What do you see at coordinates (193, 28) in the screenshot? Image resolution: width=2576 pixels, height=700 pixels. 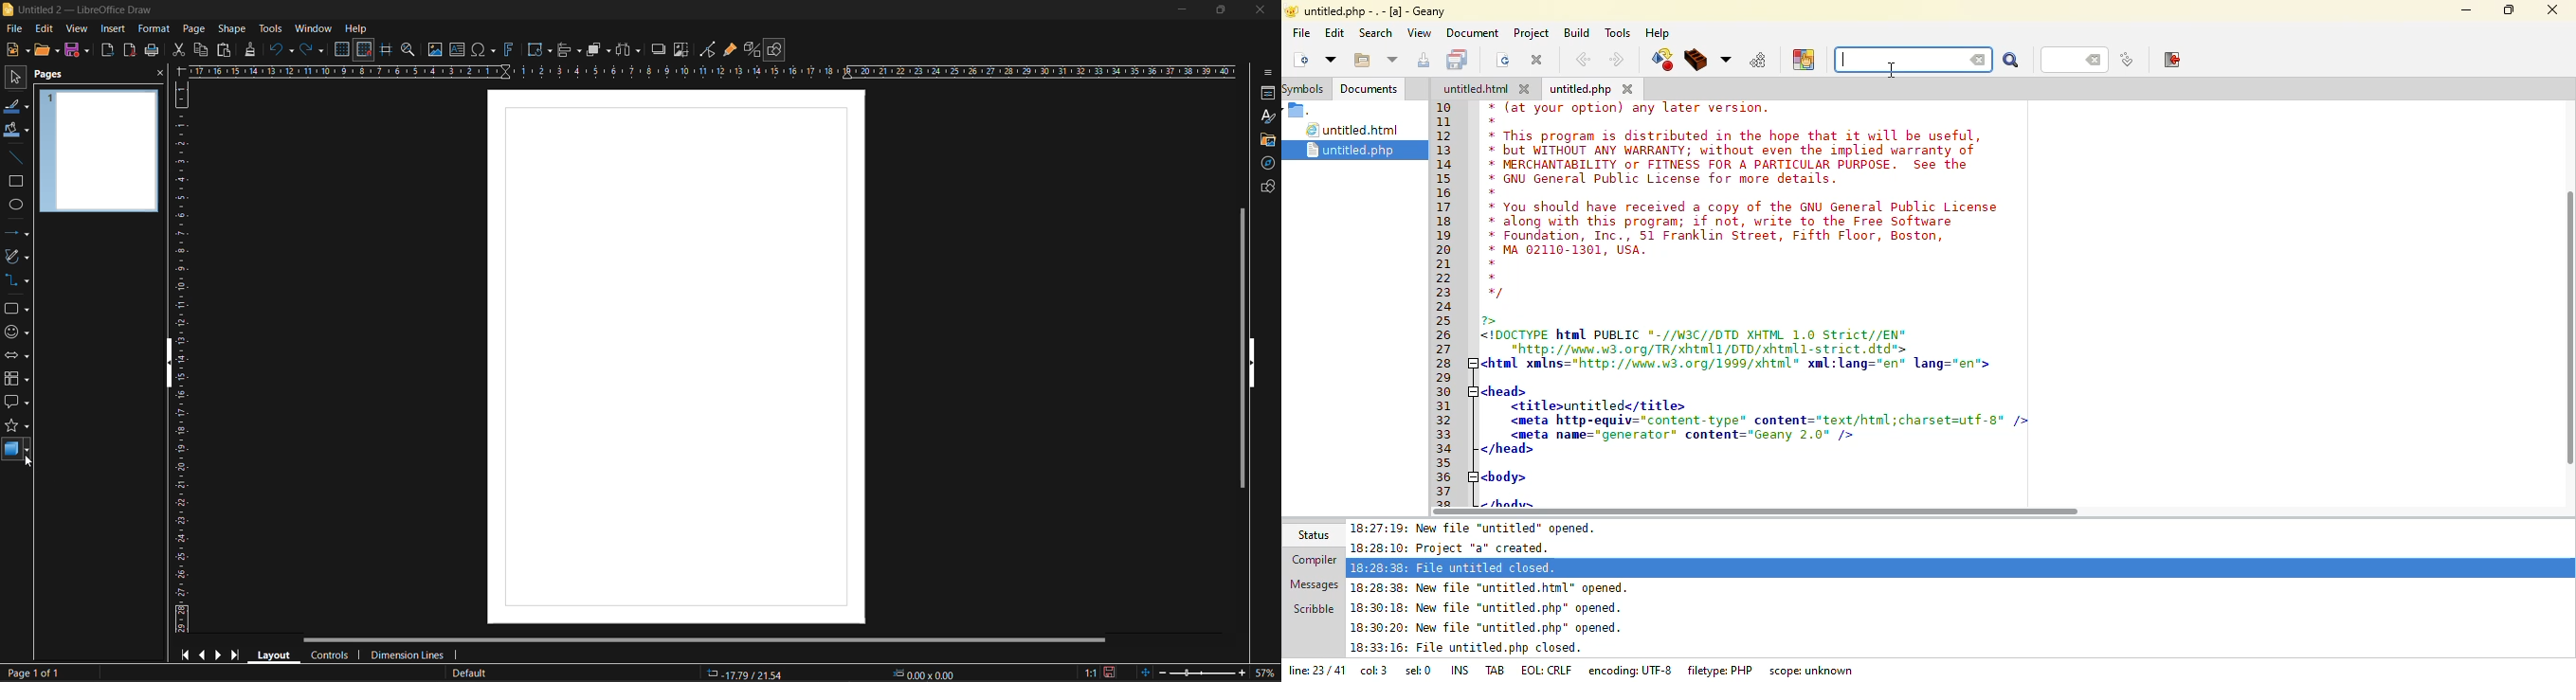 I see `page` at bounding box center [193, 28].